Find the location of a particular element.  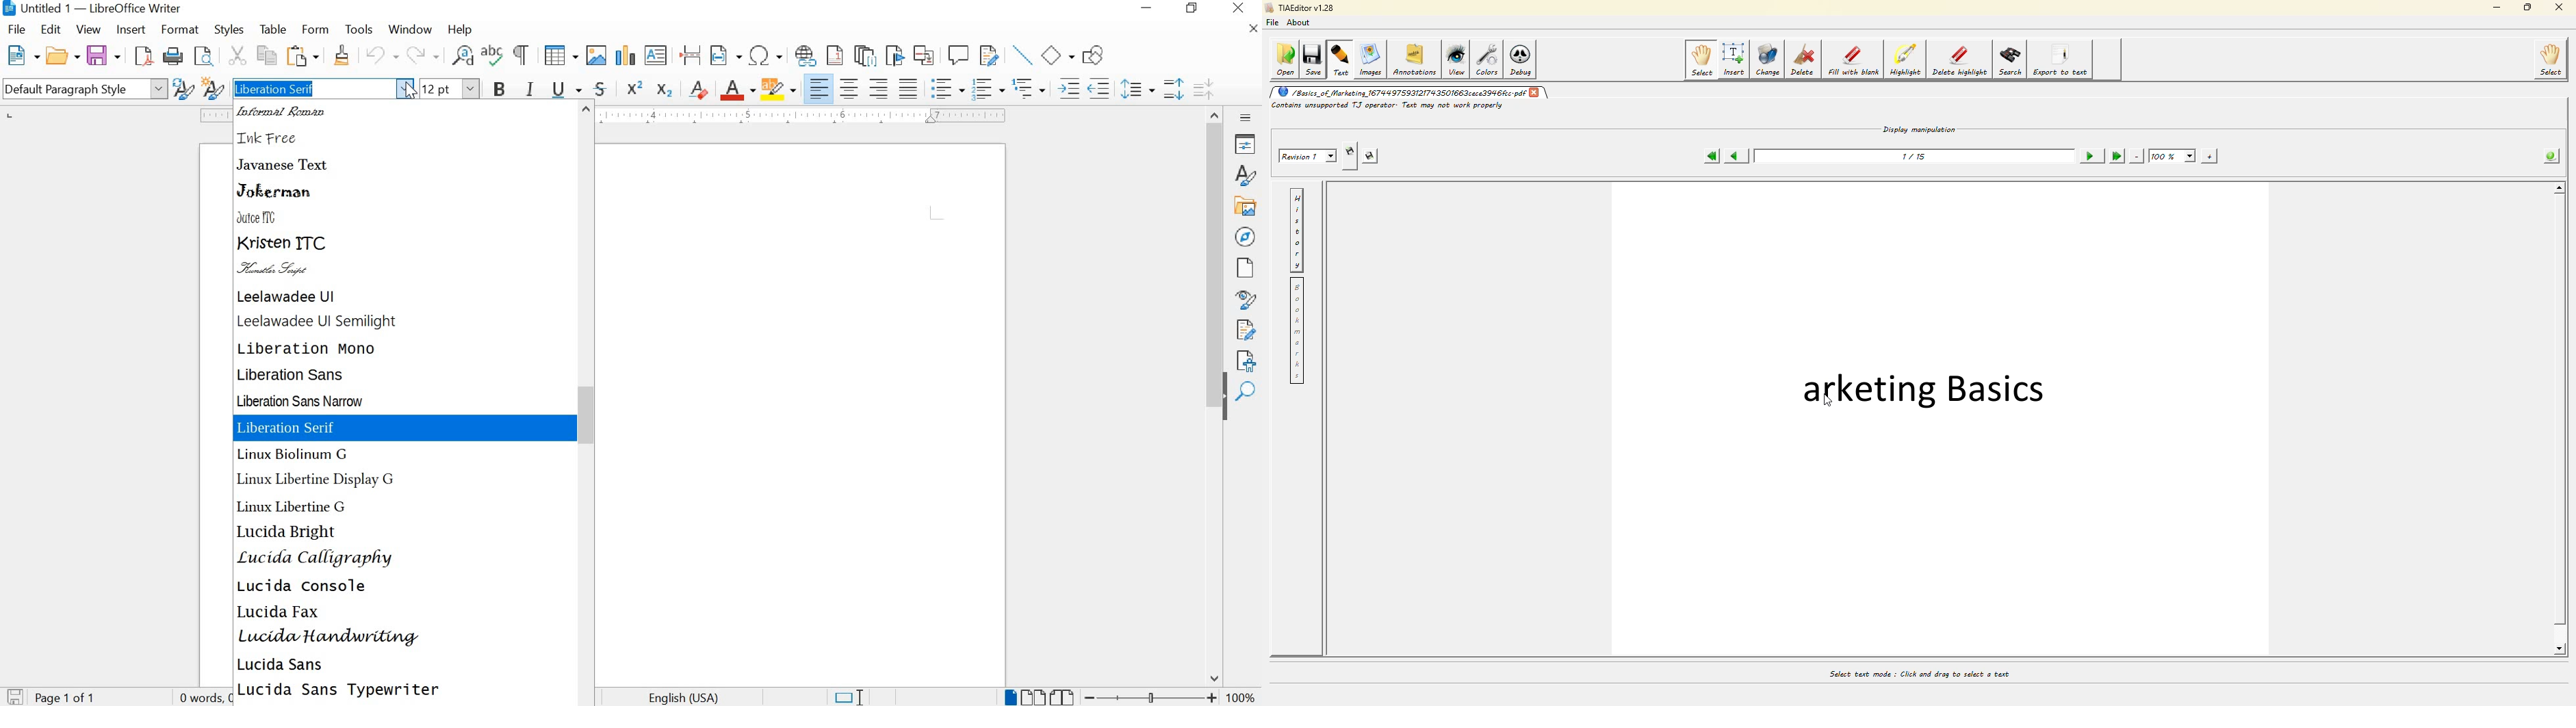

LINUX LIBERTINE G is located at coordinates (298, 505).